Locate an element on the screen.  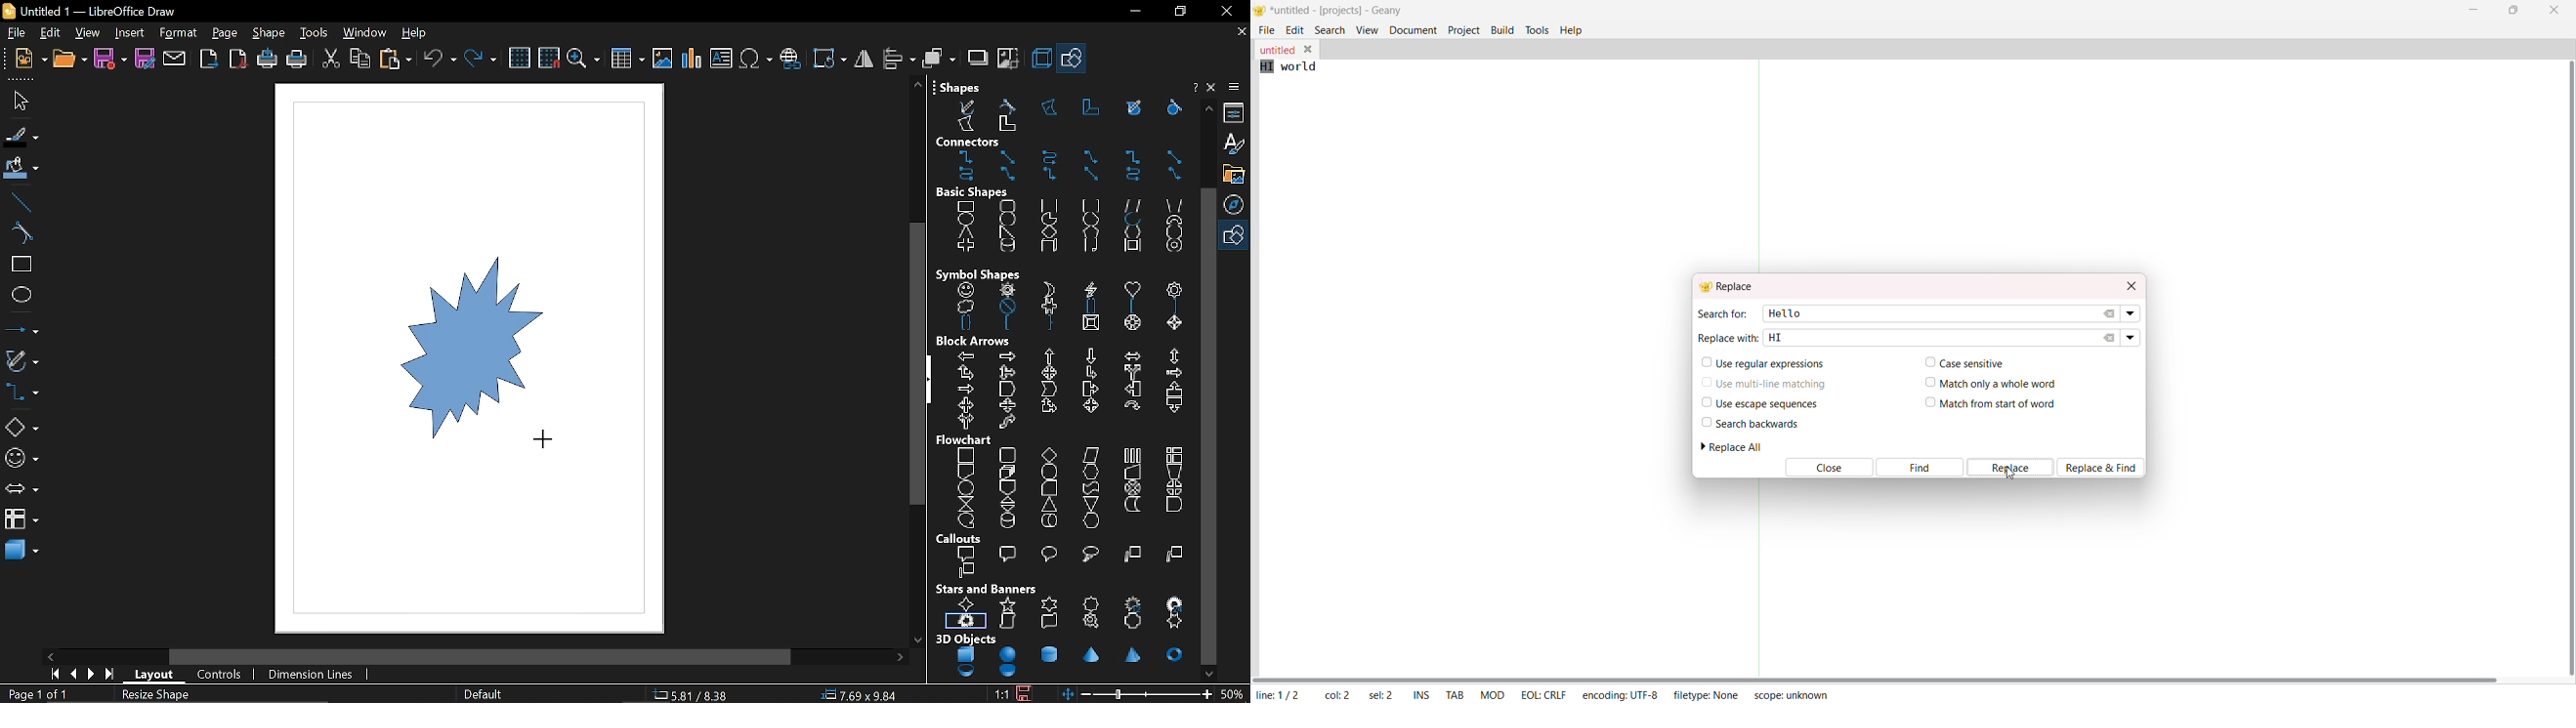
Vertical scrollbar for shapes is located at coordinates (1210, 426).